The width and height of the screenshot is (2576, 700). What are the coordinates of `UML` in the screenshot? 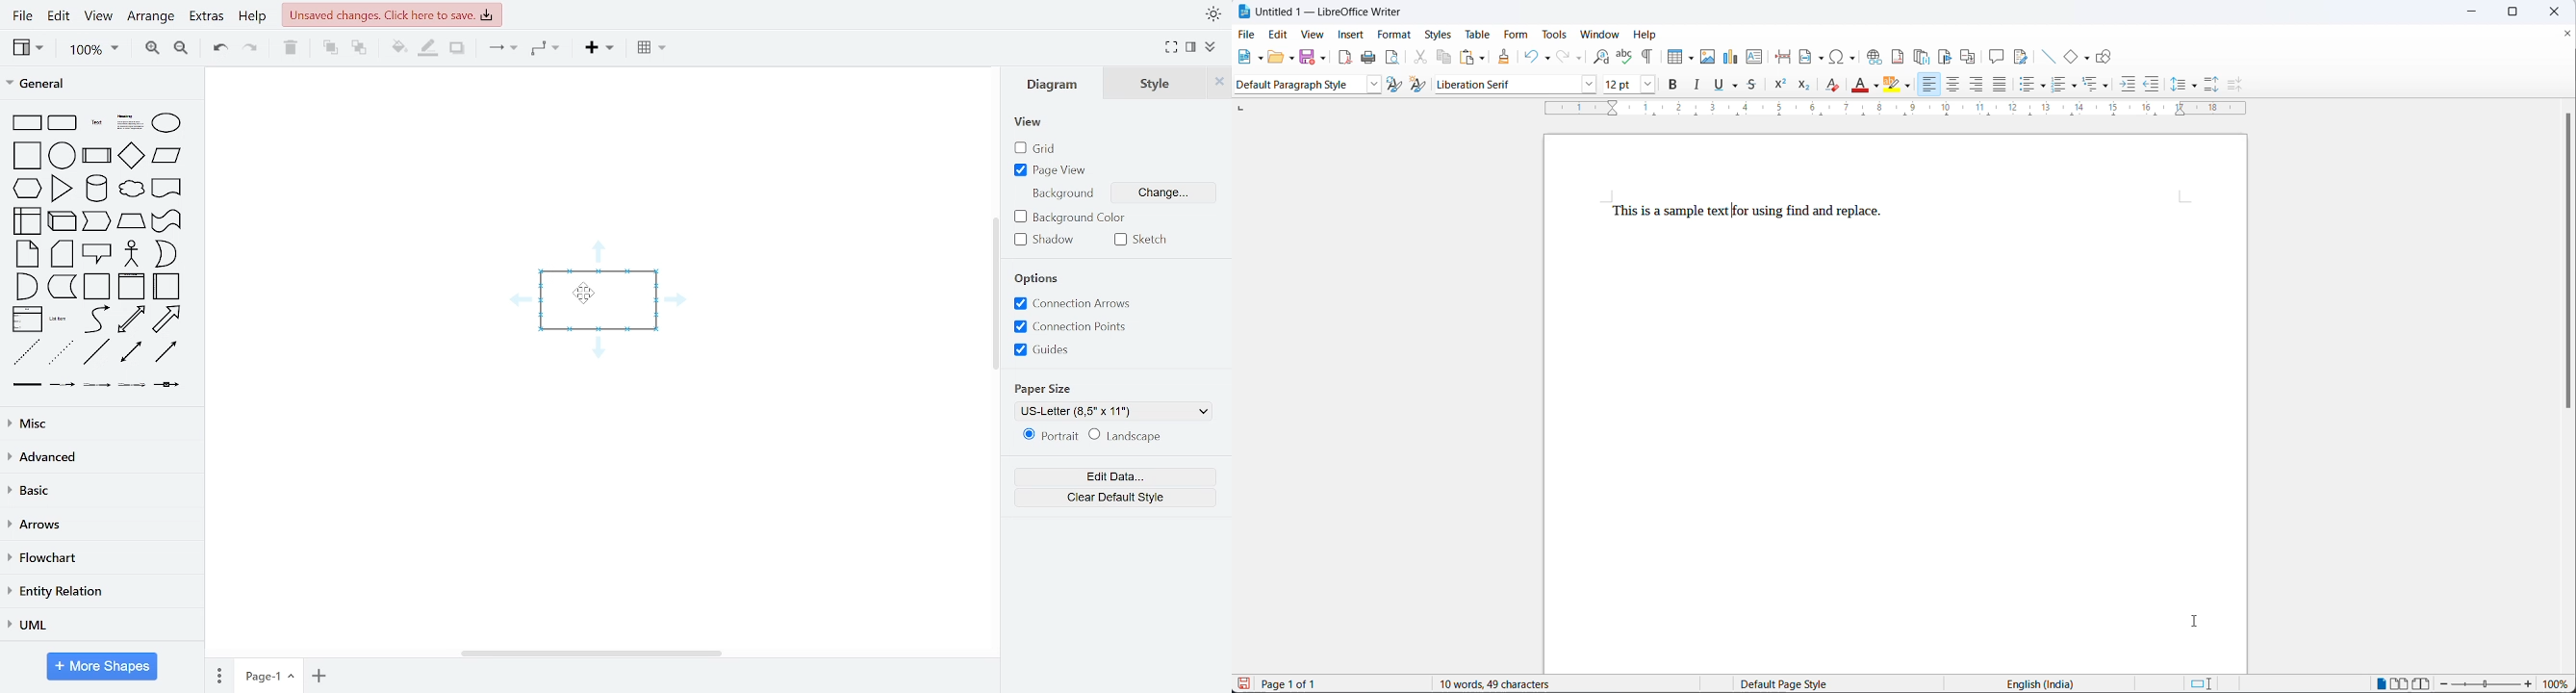 It's located at (102, 628).